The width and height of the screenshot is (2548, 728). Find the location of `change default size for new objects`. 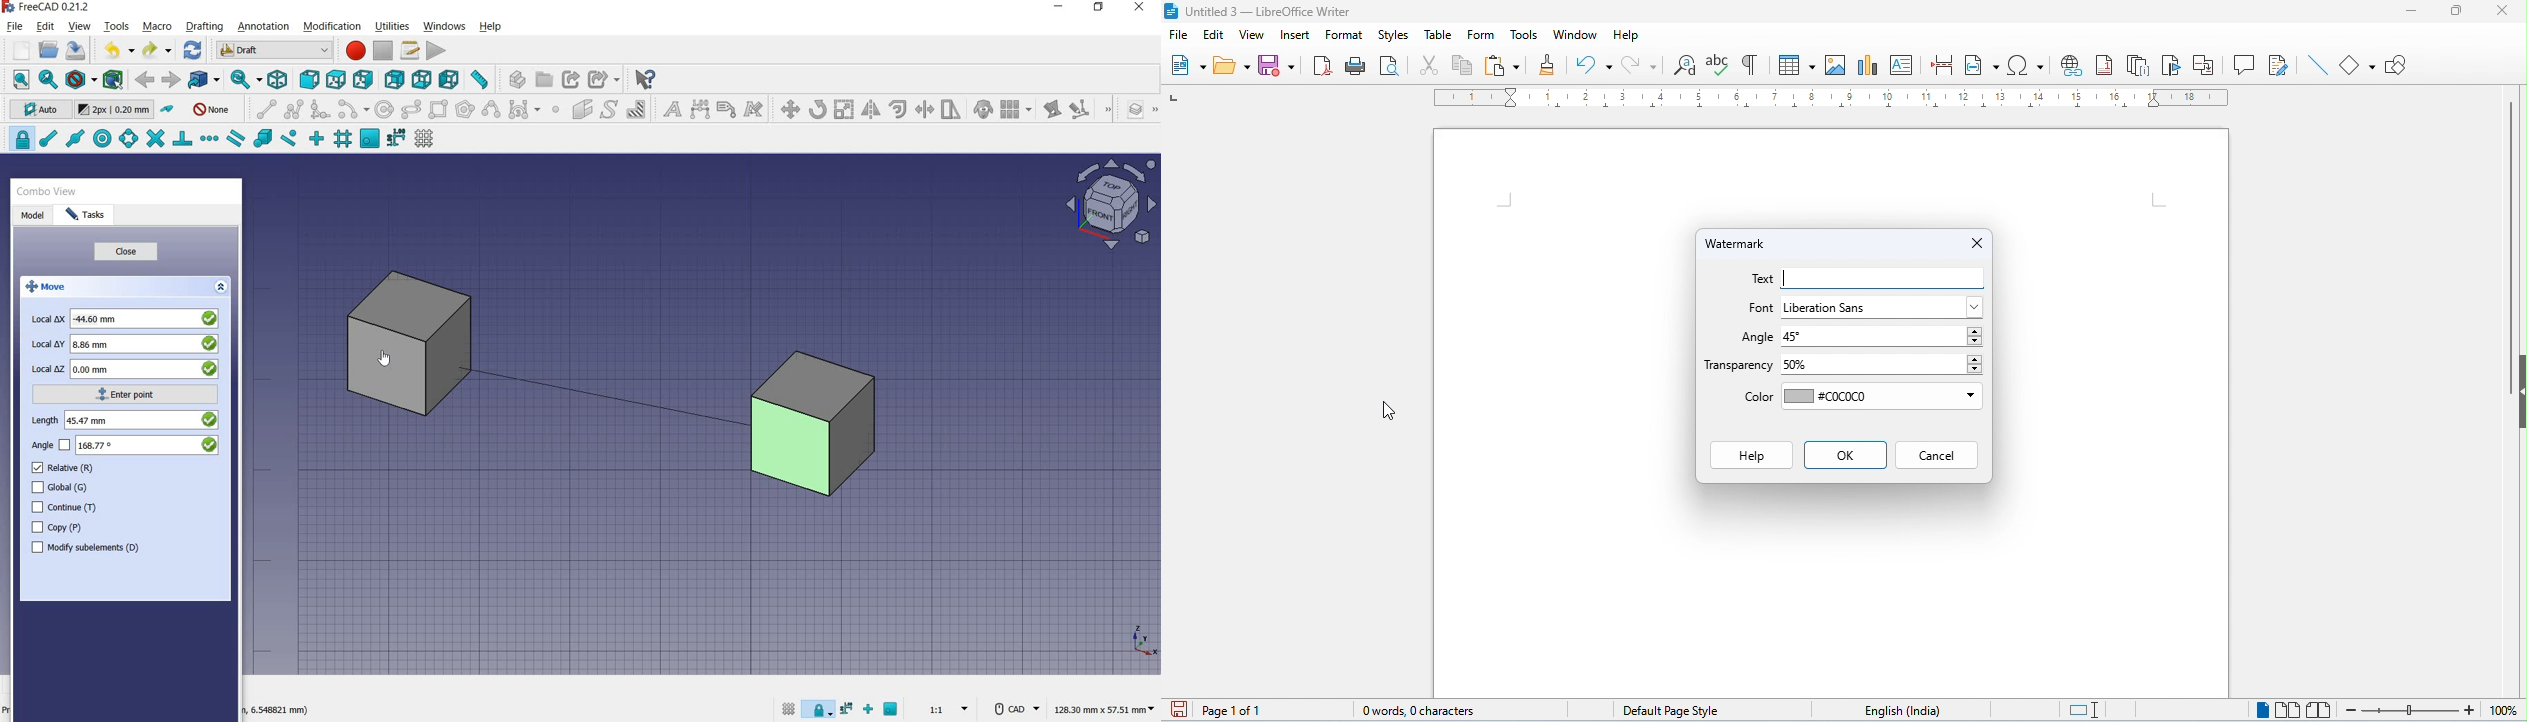

change default size for new objects is located at coordinates (114, 110).